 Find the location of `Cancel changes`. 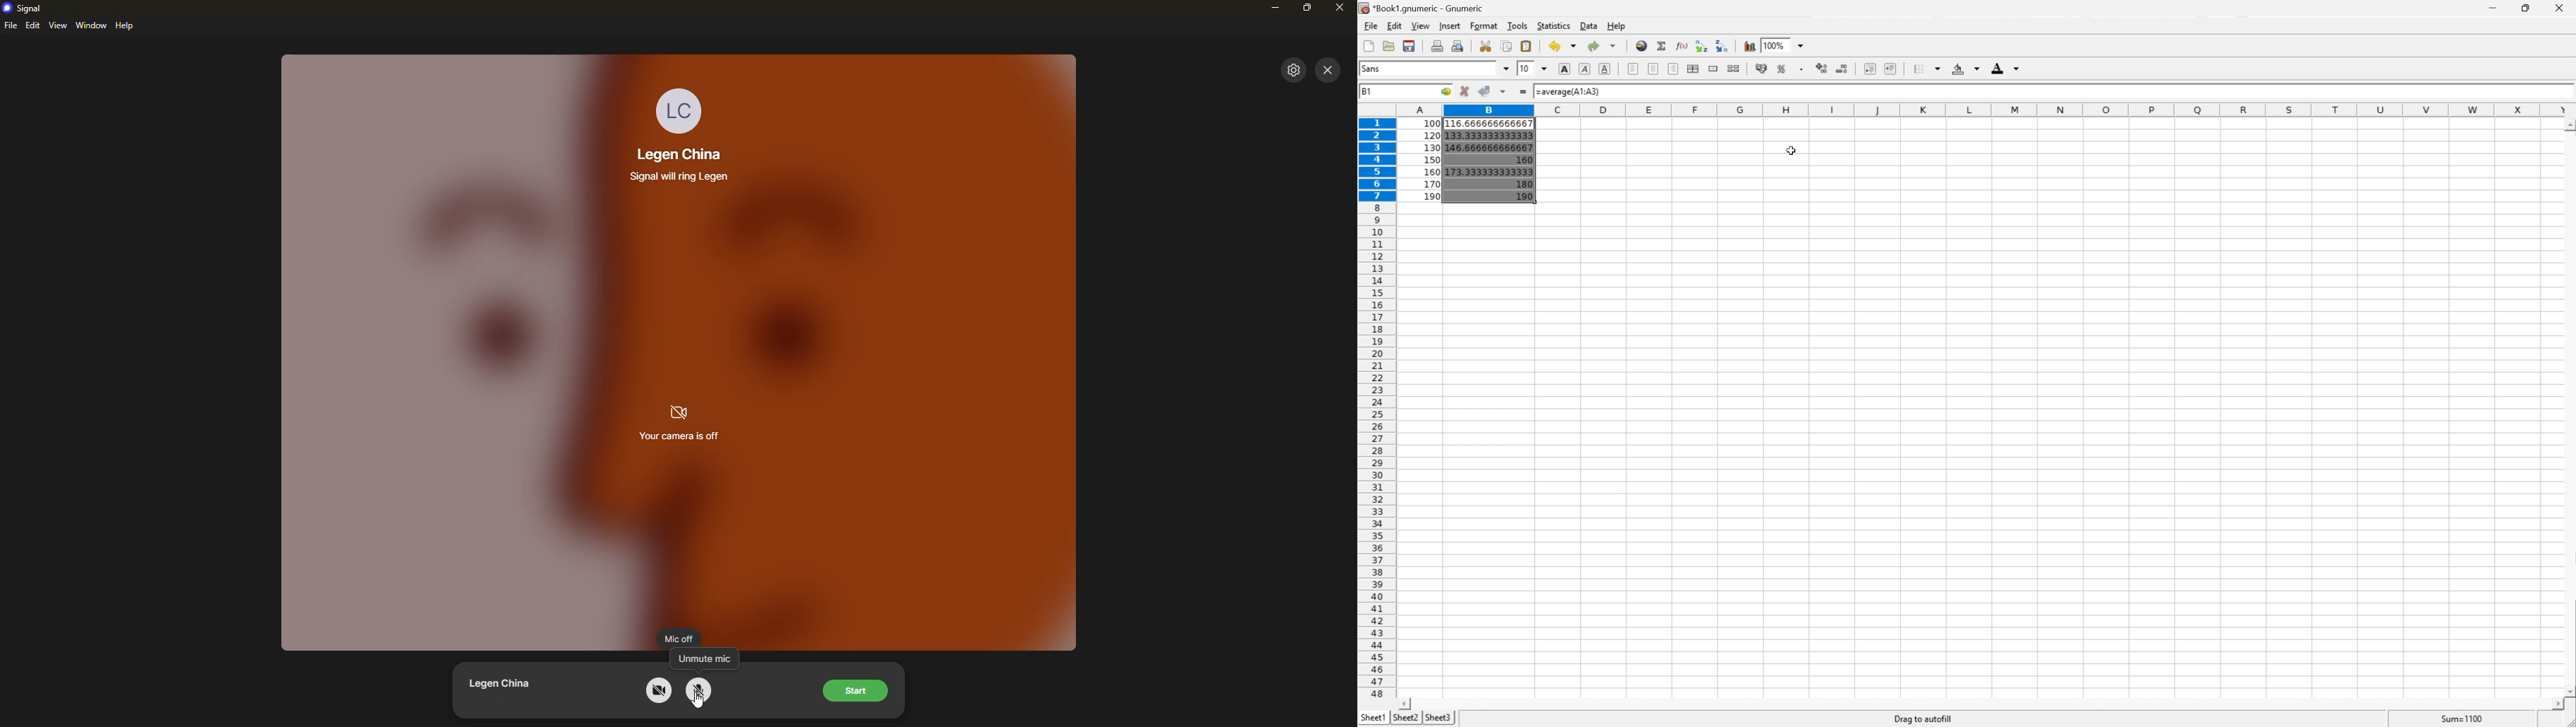

Cancel changes is located at coordinates (1467, 91).